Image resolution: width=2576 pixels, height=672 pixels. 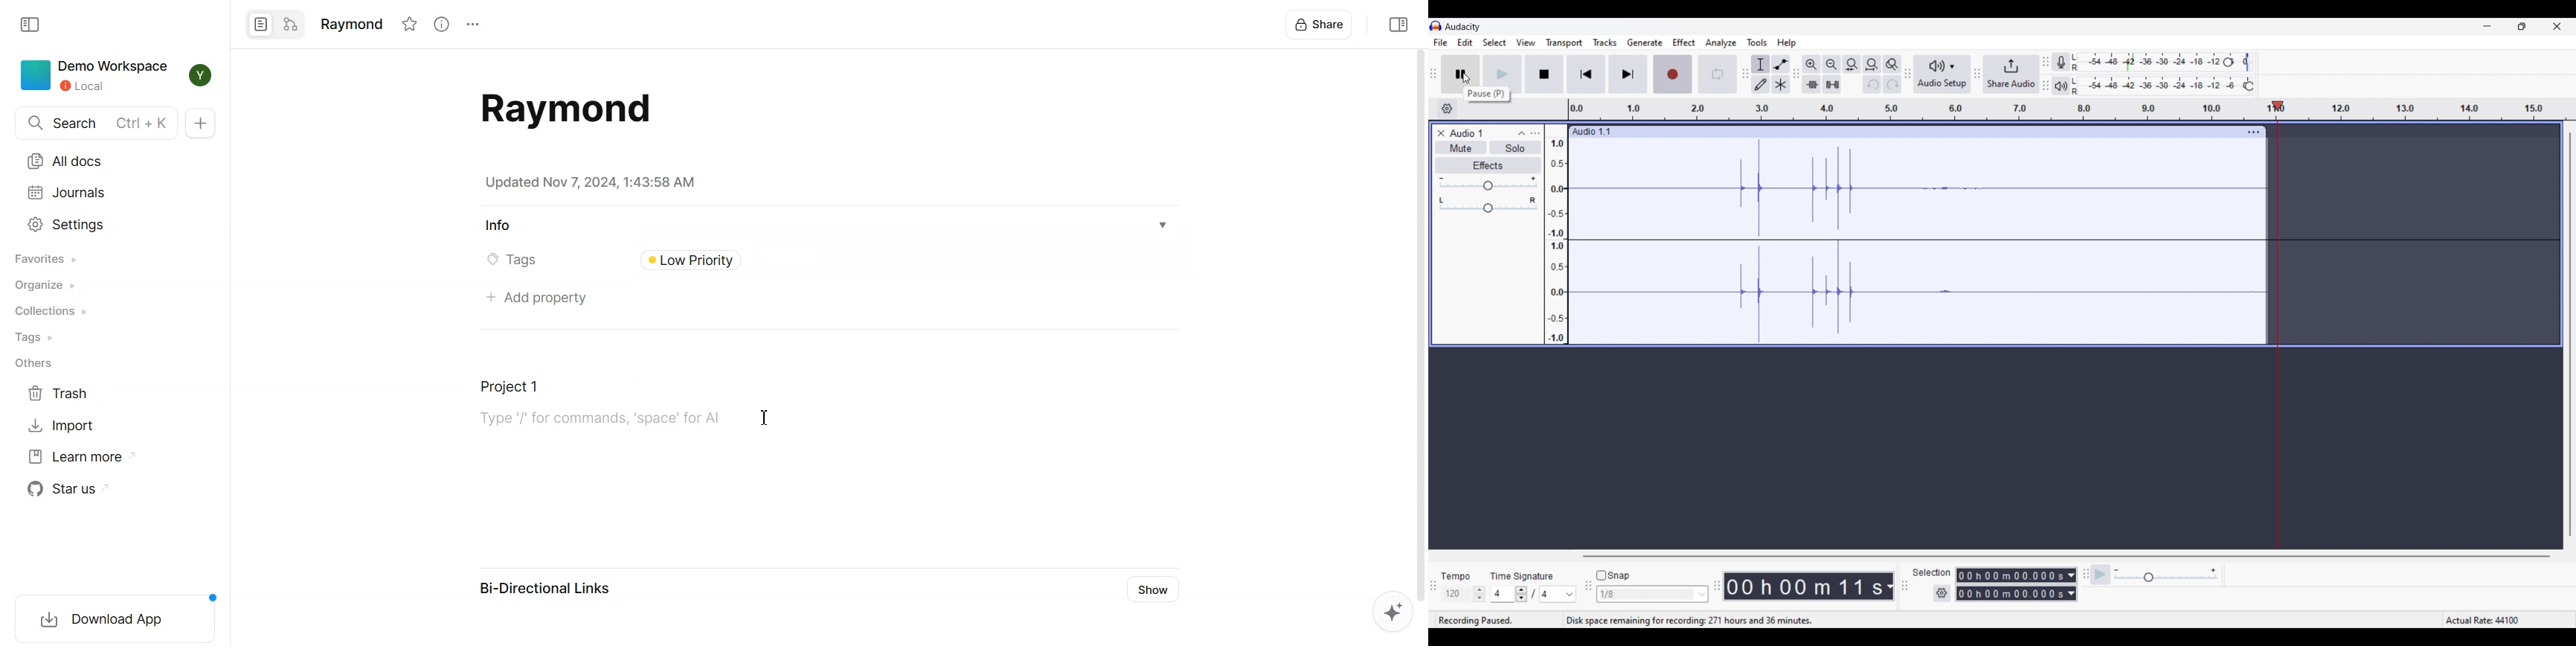 I want to click on Increase/Decrease time signature, so click(x=1521, y=595).